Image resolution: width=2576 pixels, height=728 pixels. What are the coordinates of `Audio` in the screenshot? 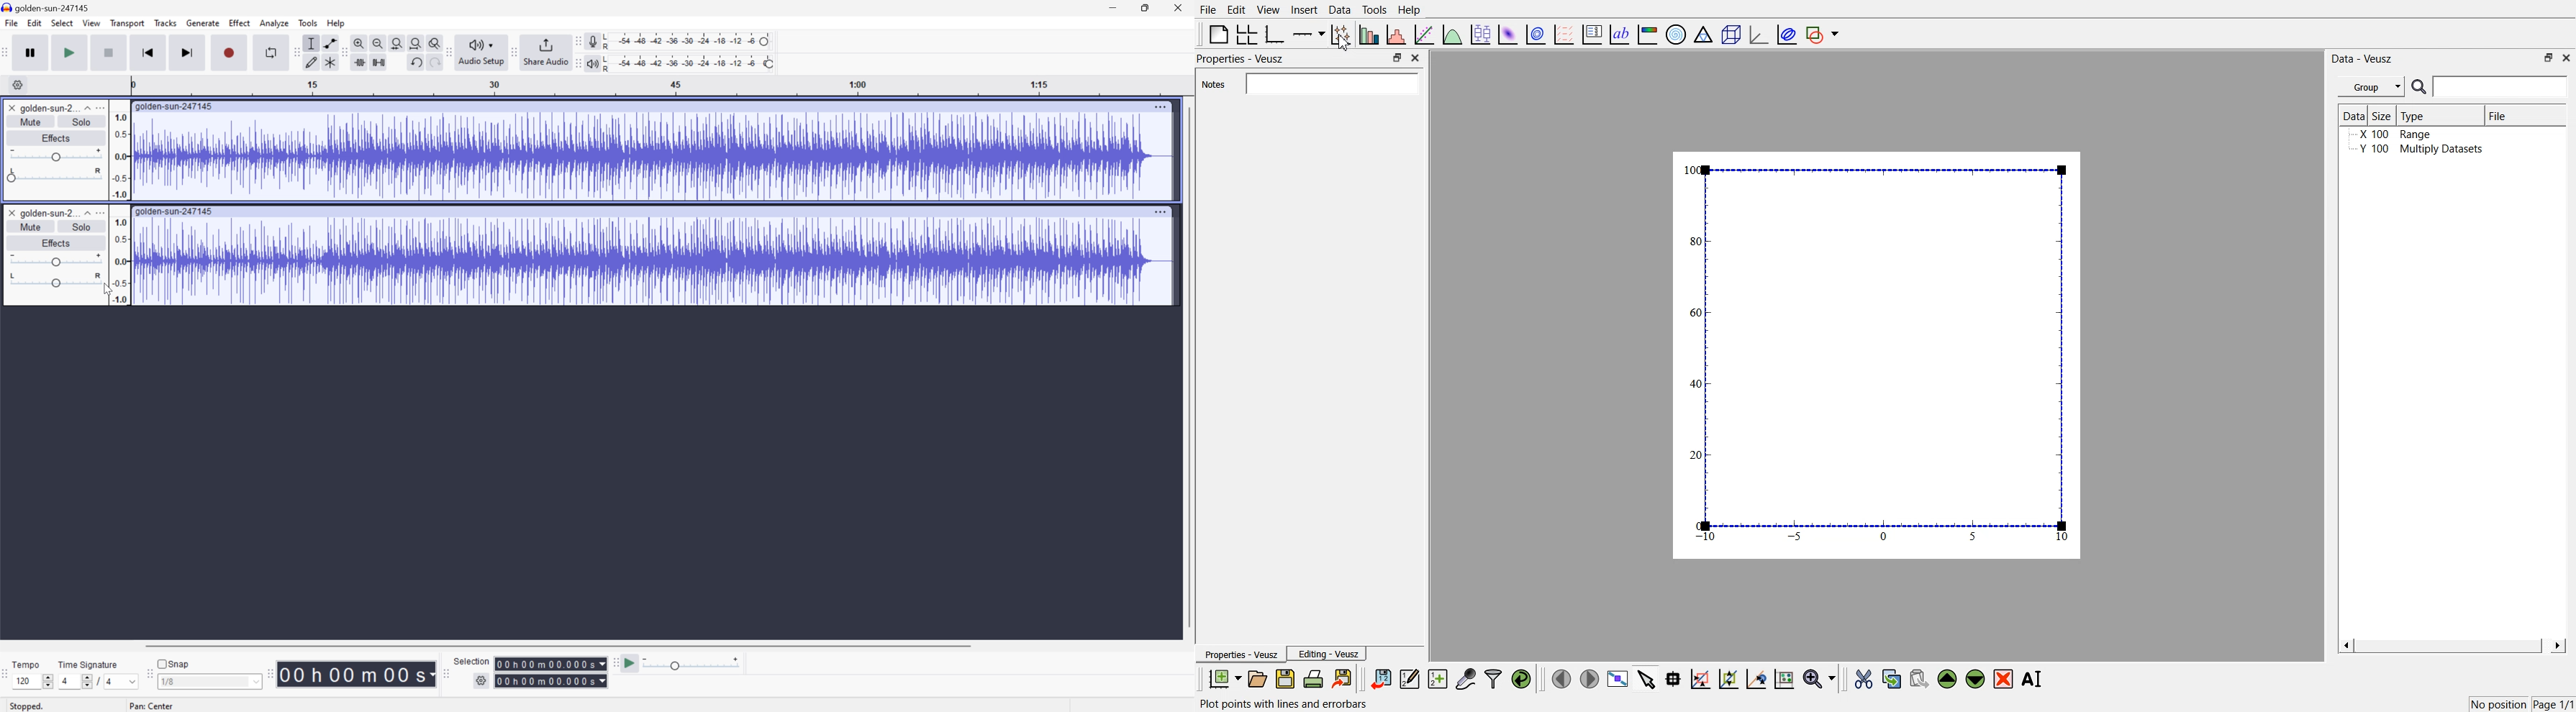 It's located at (654, 157).